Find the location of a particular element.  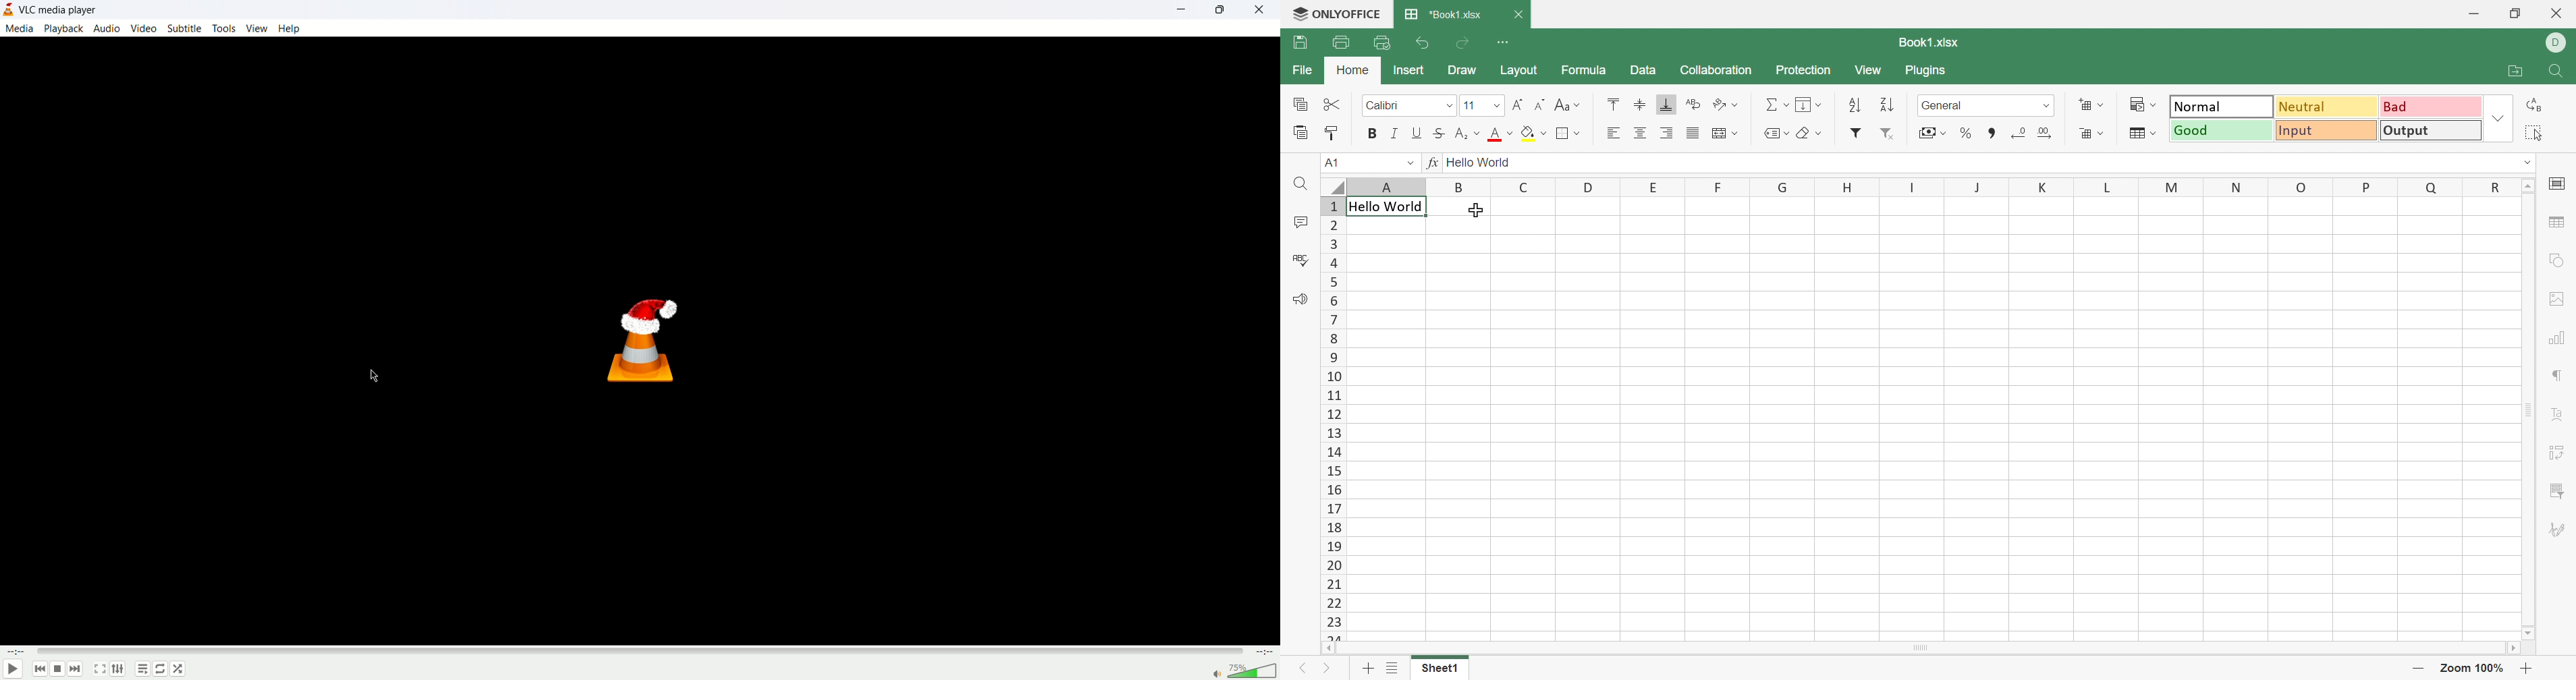

Conditional formatting is located at coordinates (2141, 103).